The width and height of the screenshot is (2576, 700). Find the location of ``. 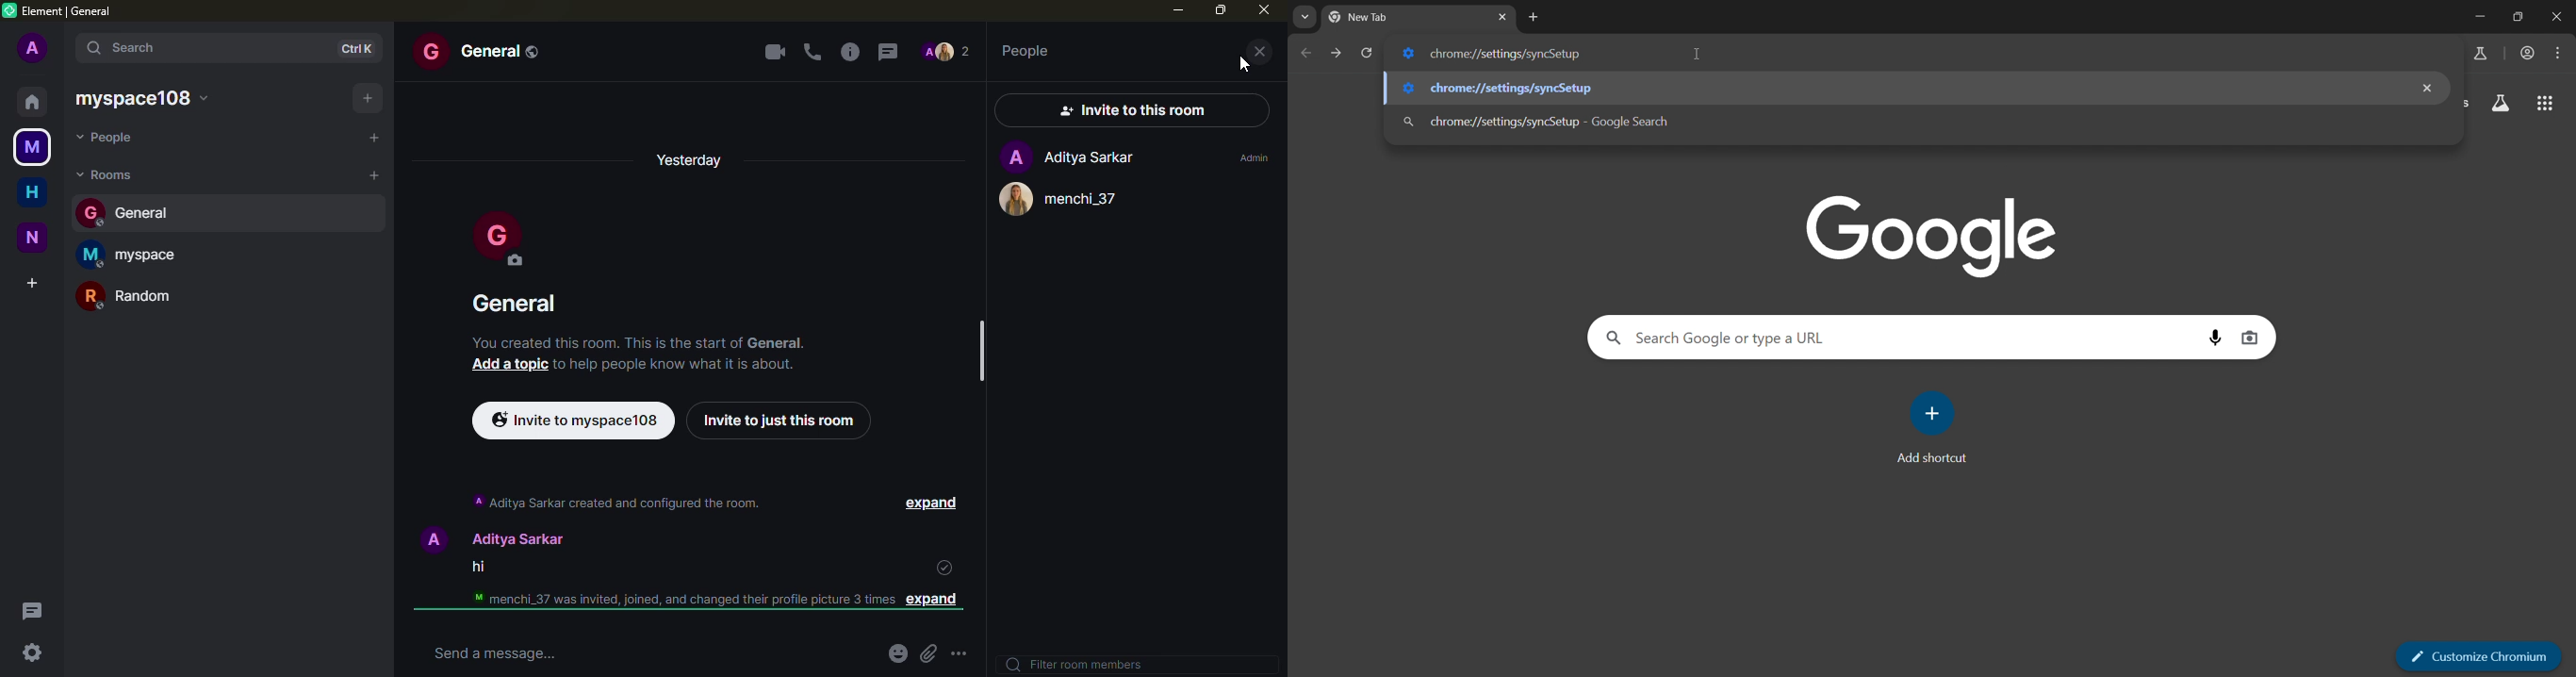

 is located at coordinates (965, 653).